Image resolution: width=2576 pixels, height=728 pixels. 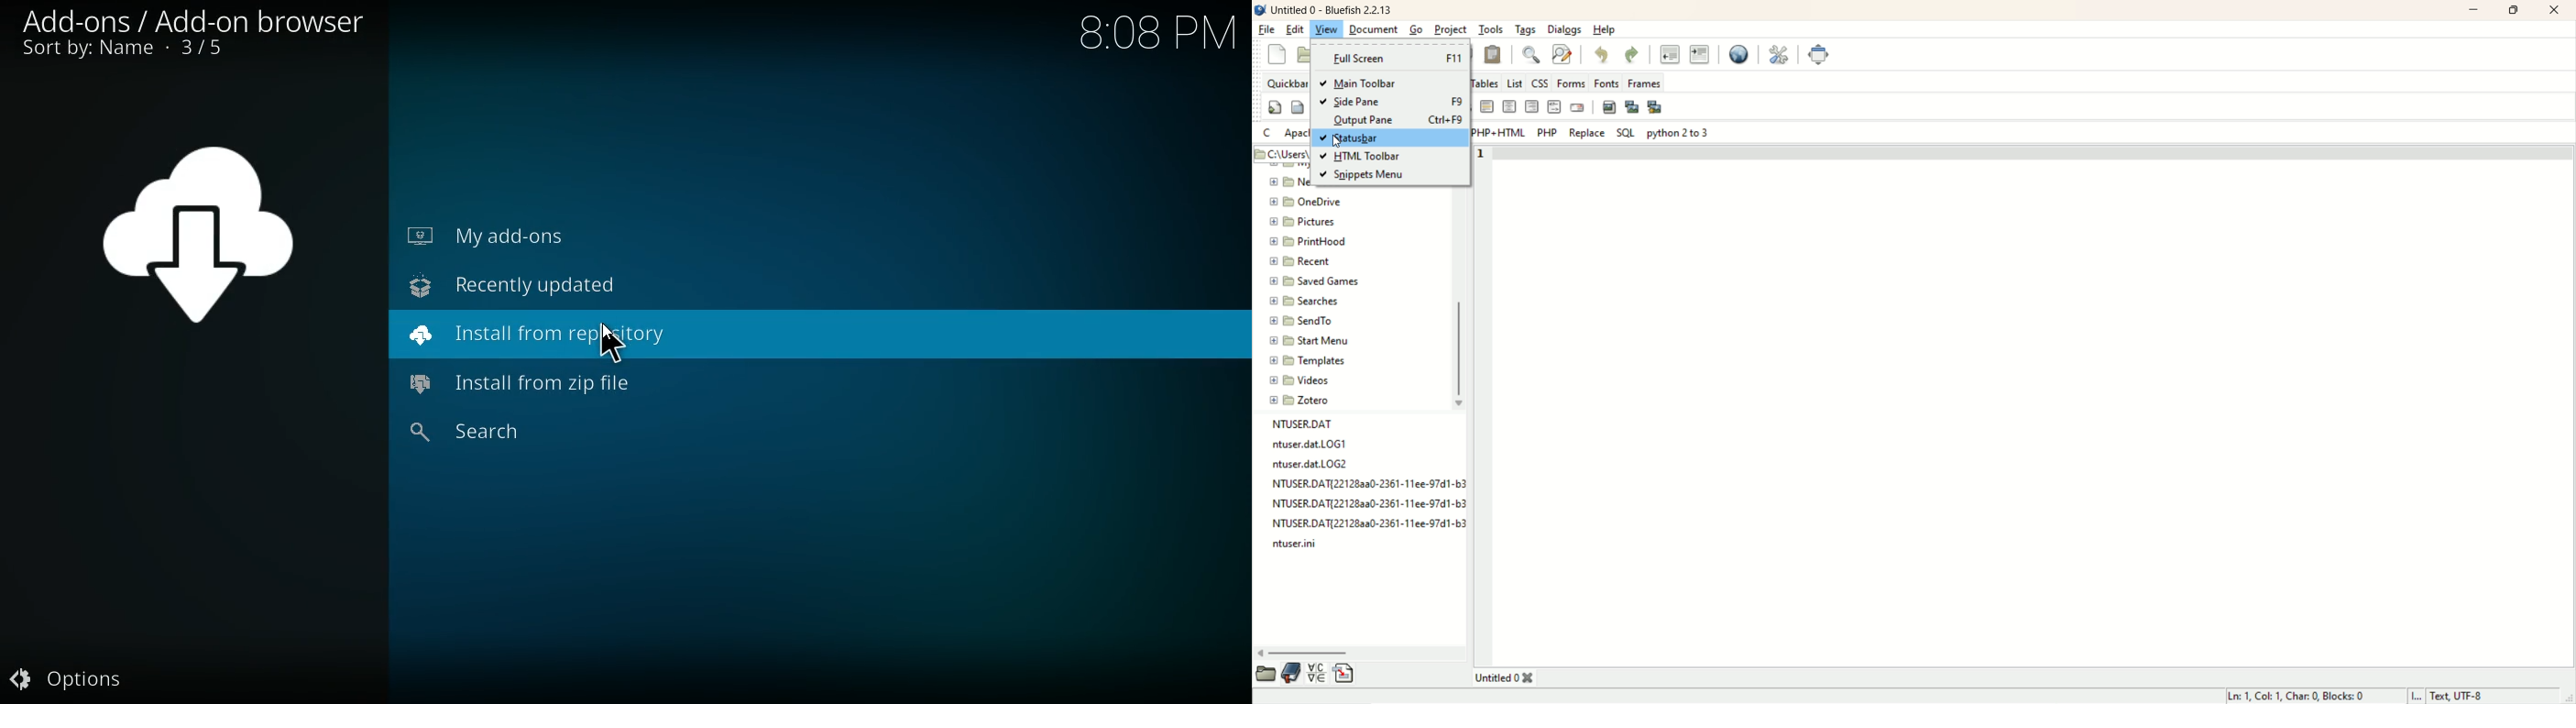 What do you see at coordinates (1514, 82) in the screenshot?
I see `list` at bounding box center [1514, 82].